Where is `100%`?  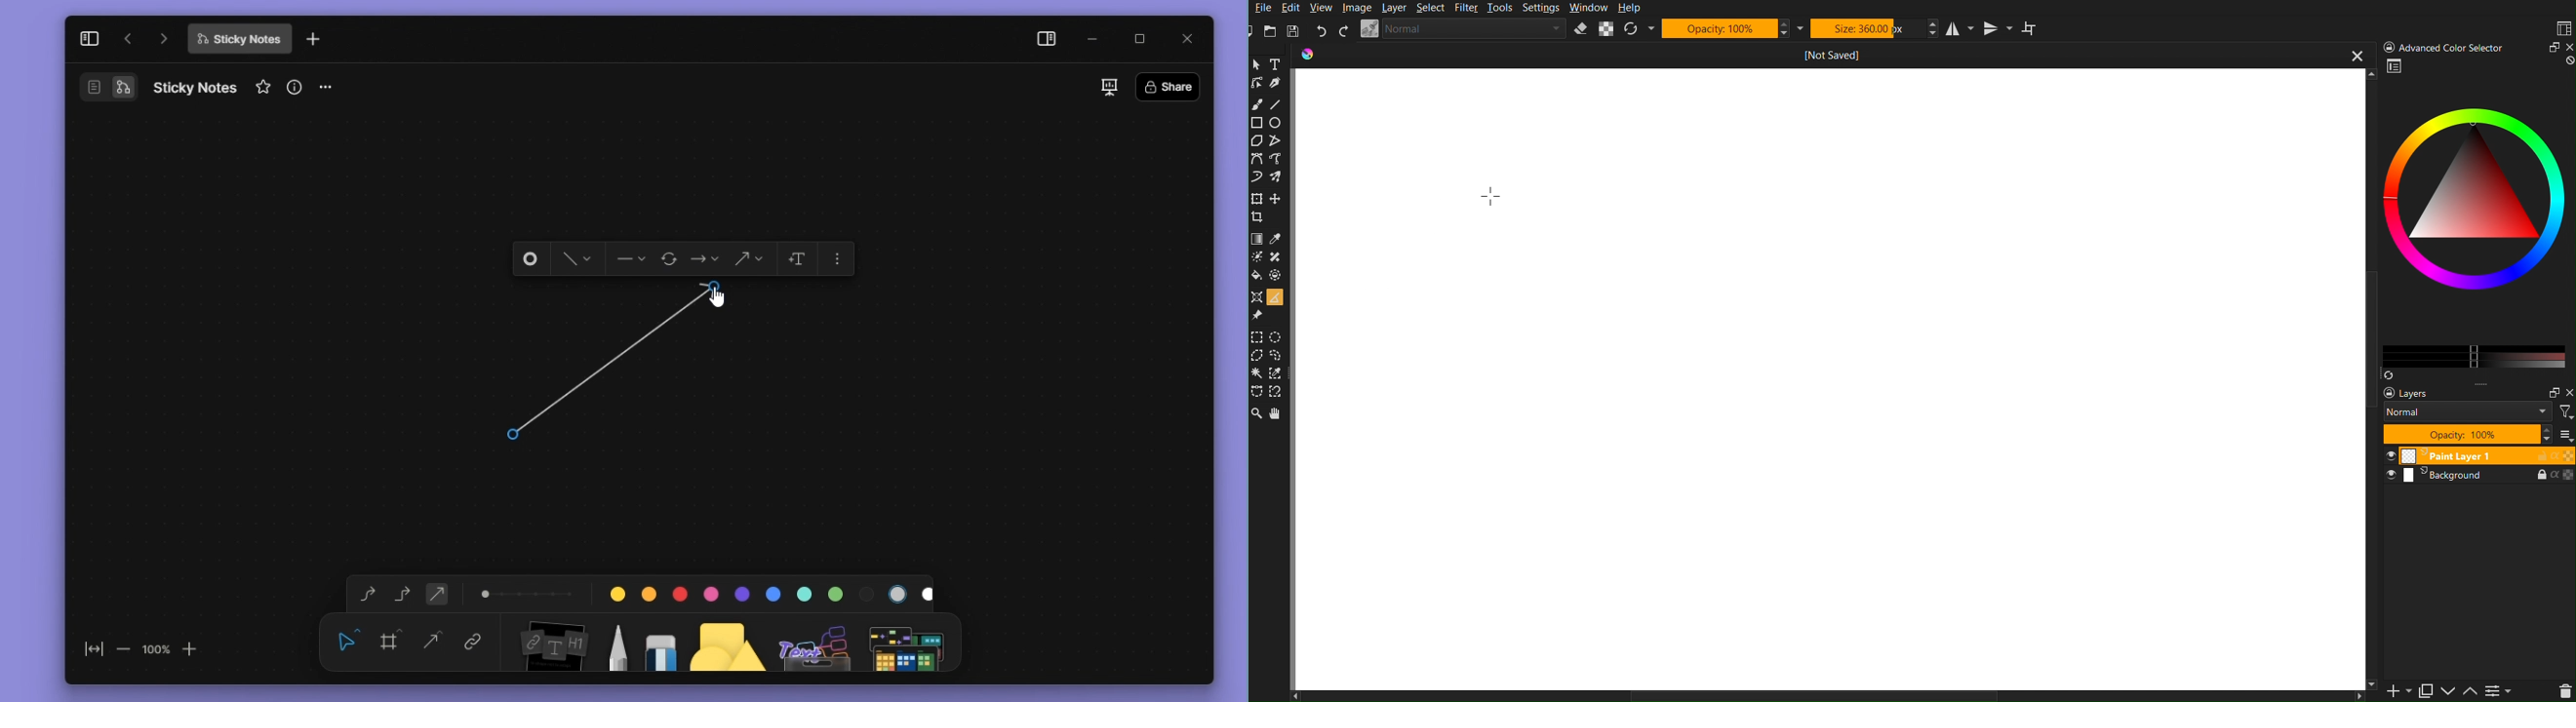
100% is located at coordinates (155, 648).